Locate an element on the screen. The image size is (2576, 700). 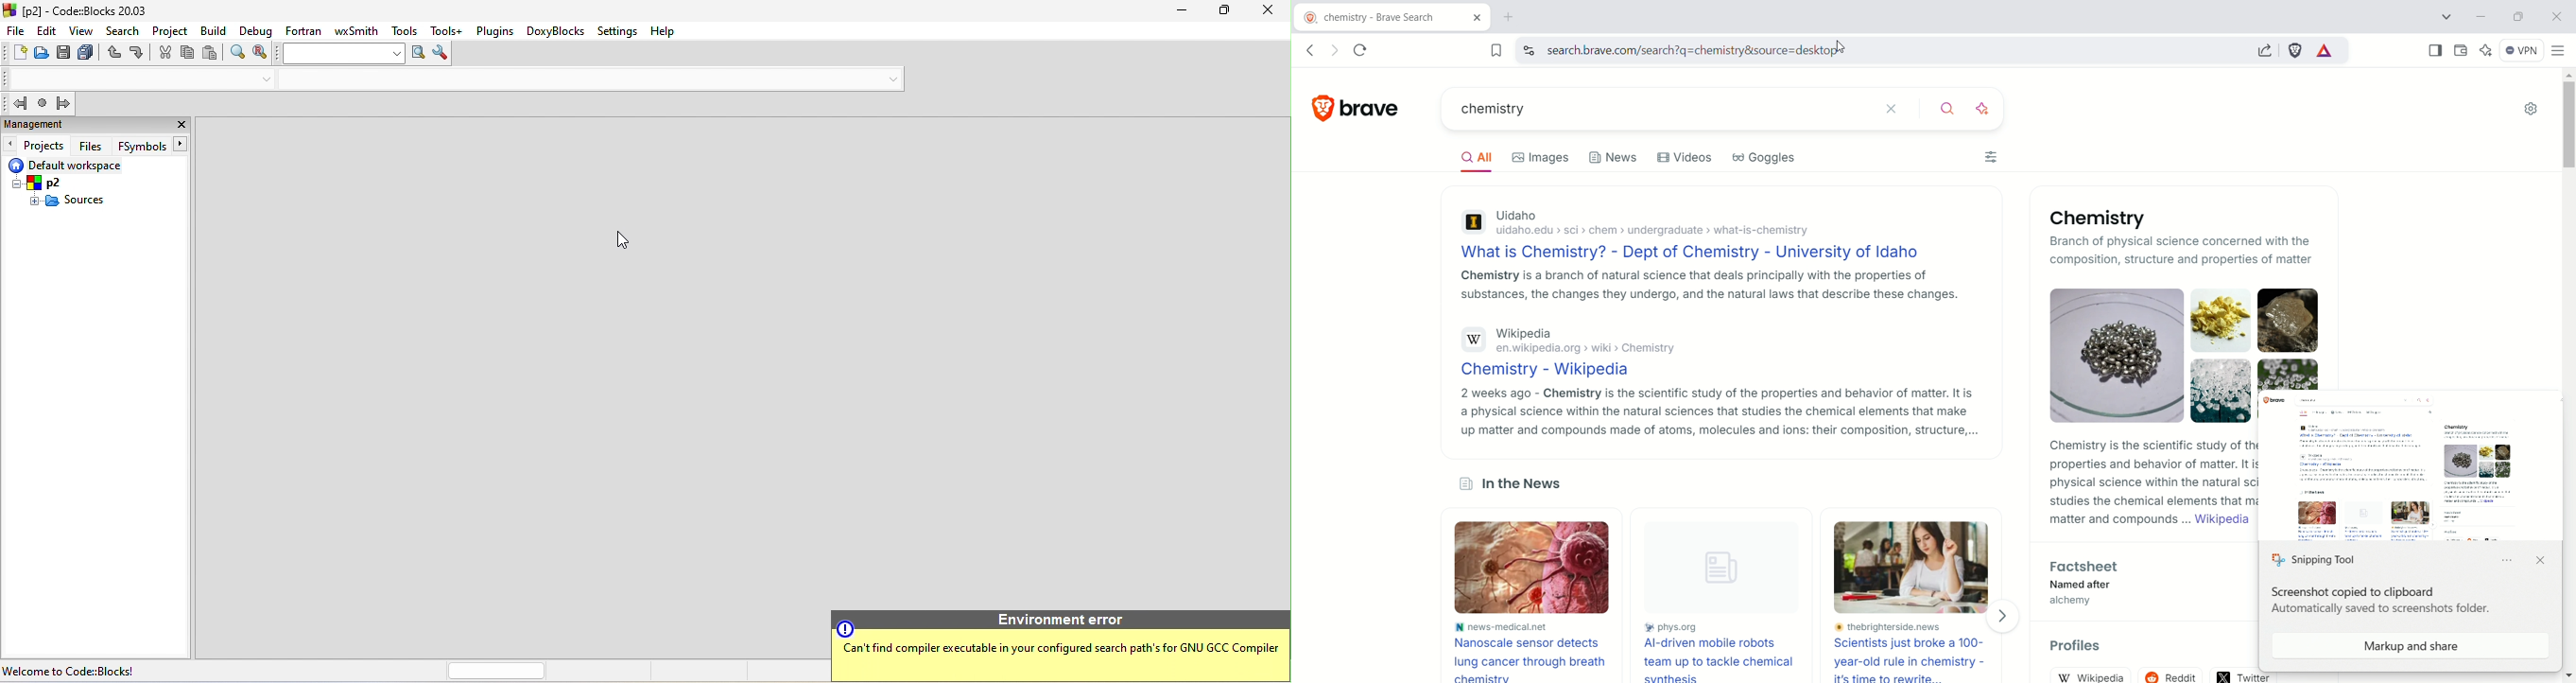
find is located at coordinates (235, 53).